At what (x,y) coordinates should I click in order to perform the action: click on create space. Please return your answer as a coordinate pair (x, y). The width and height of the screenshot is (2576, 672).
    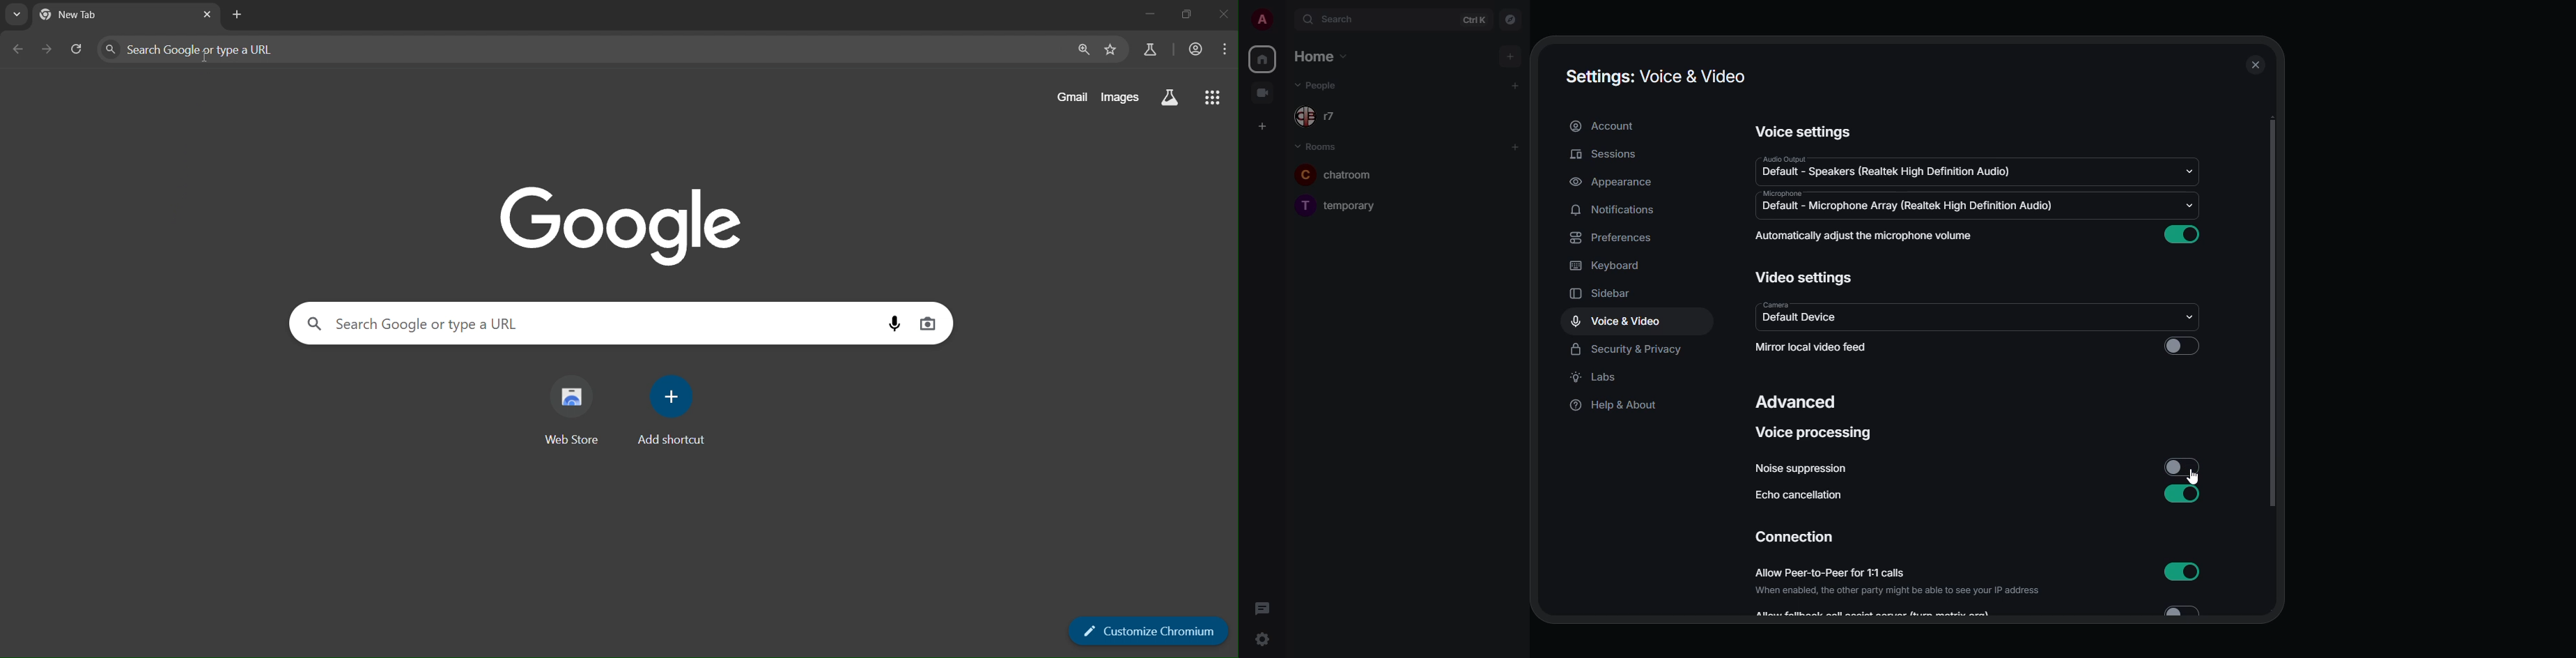
    Looking at the image, I should click on (1261, 125).